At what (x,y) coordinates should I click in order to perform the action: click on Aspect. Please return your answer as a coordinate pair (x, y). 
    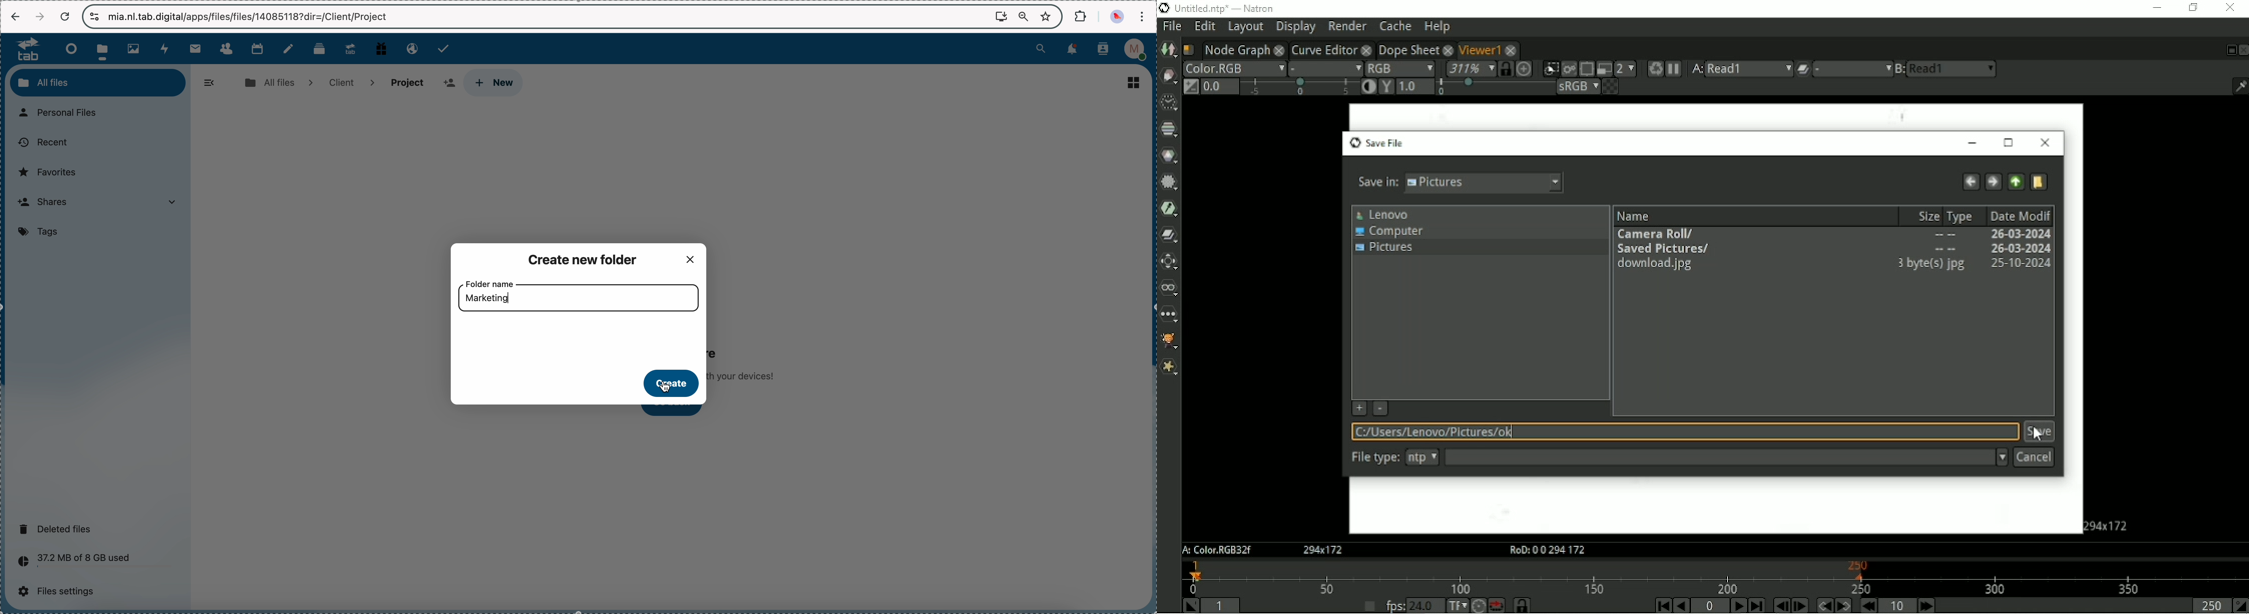
    Looking at the image, I should click on (1323, 551).